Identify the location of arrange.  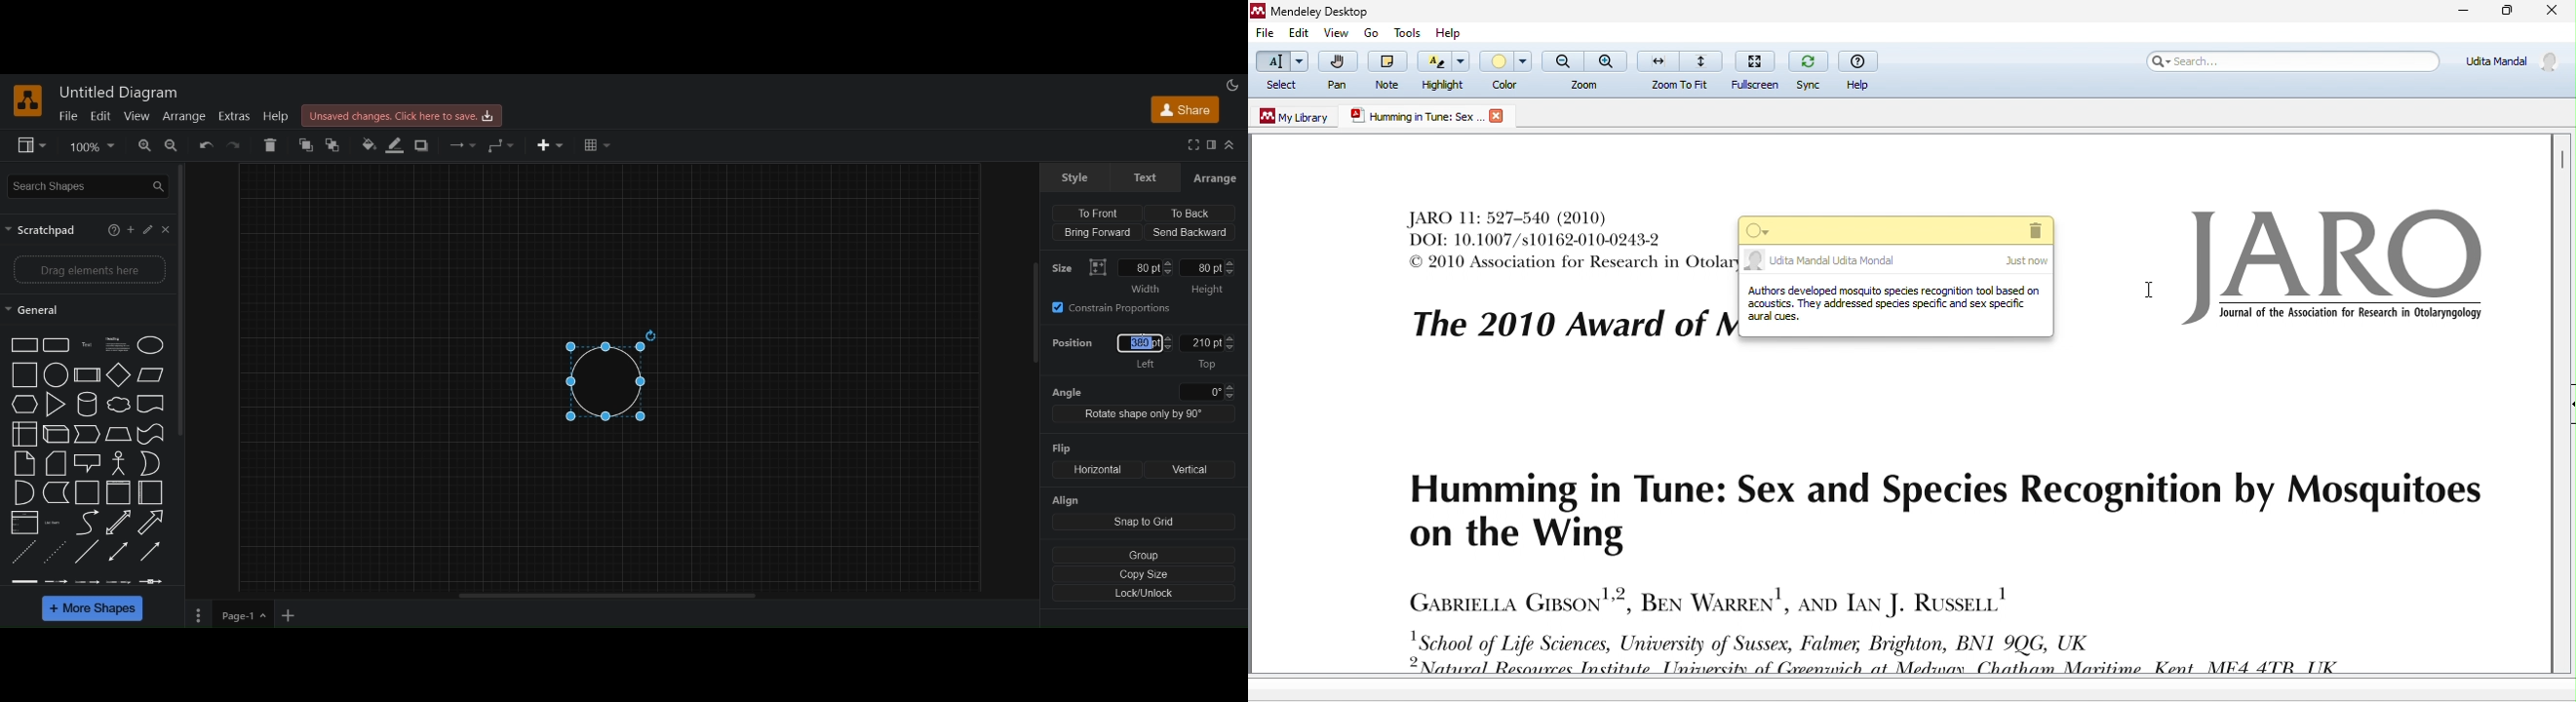
(1214, 178).